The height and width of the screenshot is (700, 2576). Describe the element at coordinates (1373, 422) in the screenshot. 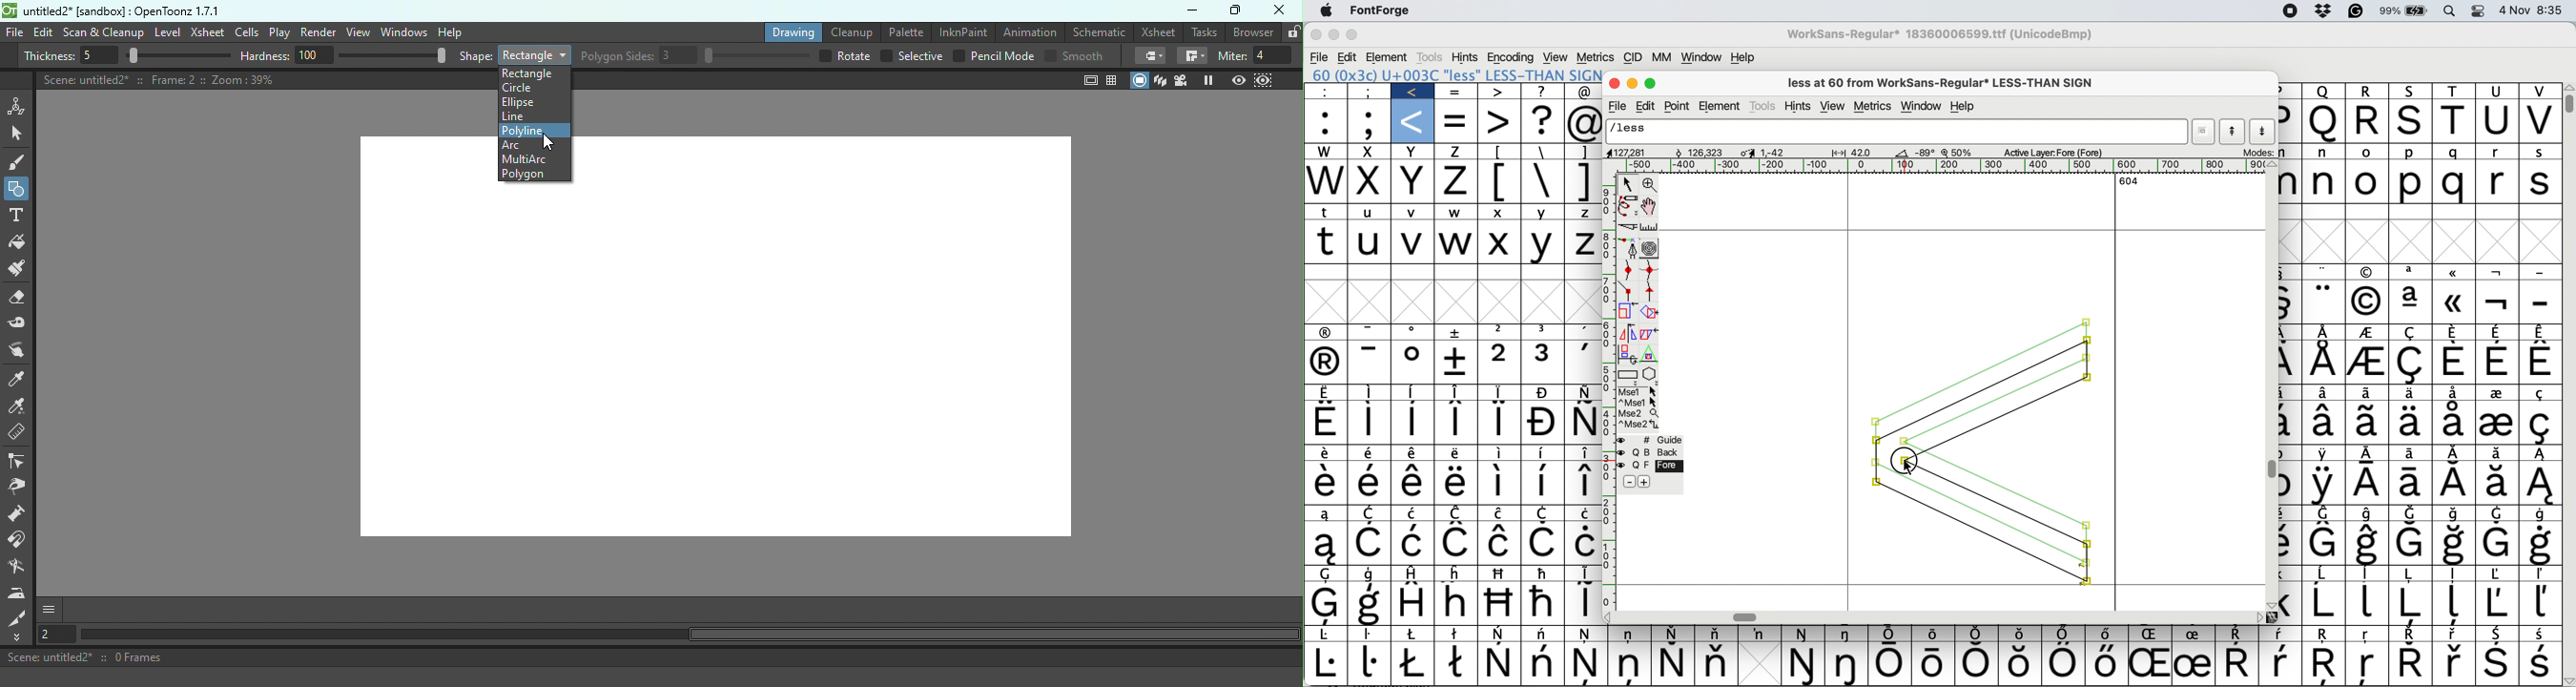

I see `Symbol` at that location.